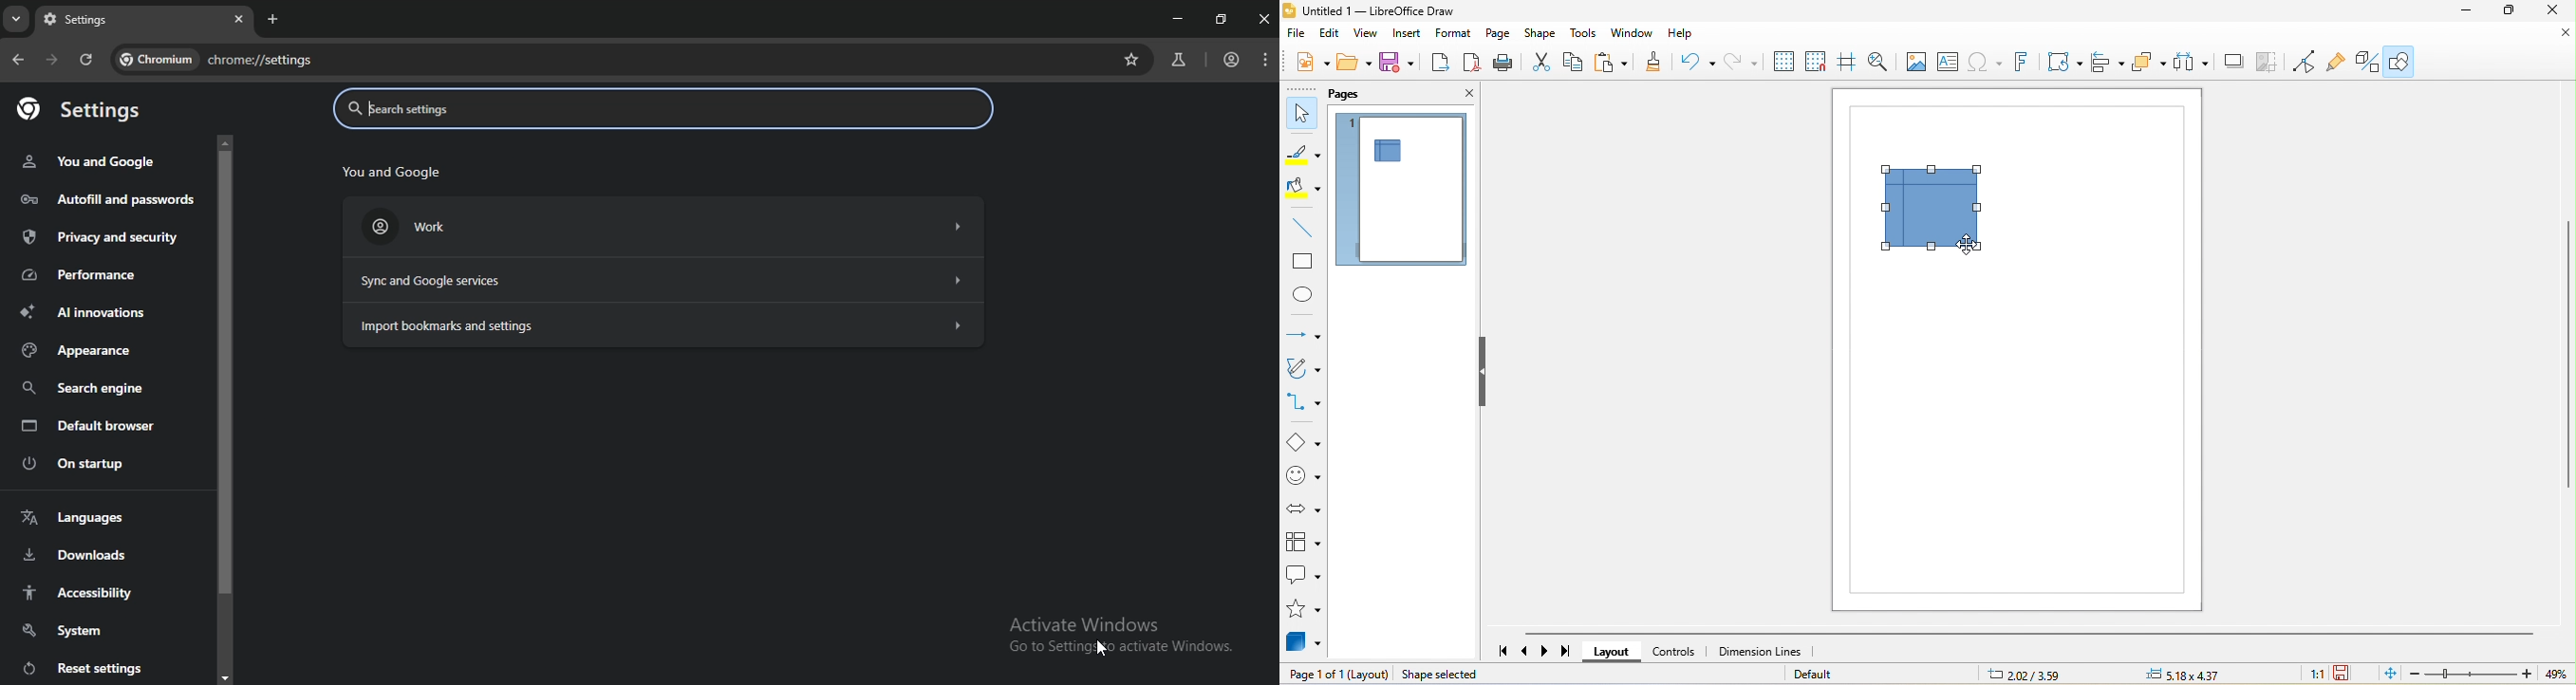  Describe the element at coordinates (1301, 188) in the screenshot. I see `fill color` at that location.